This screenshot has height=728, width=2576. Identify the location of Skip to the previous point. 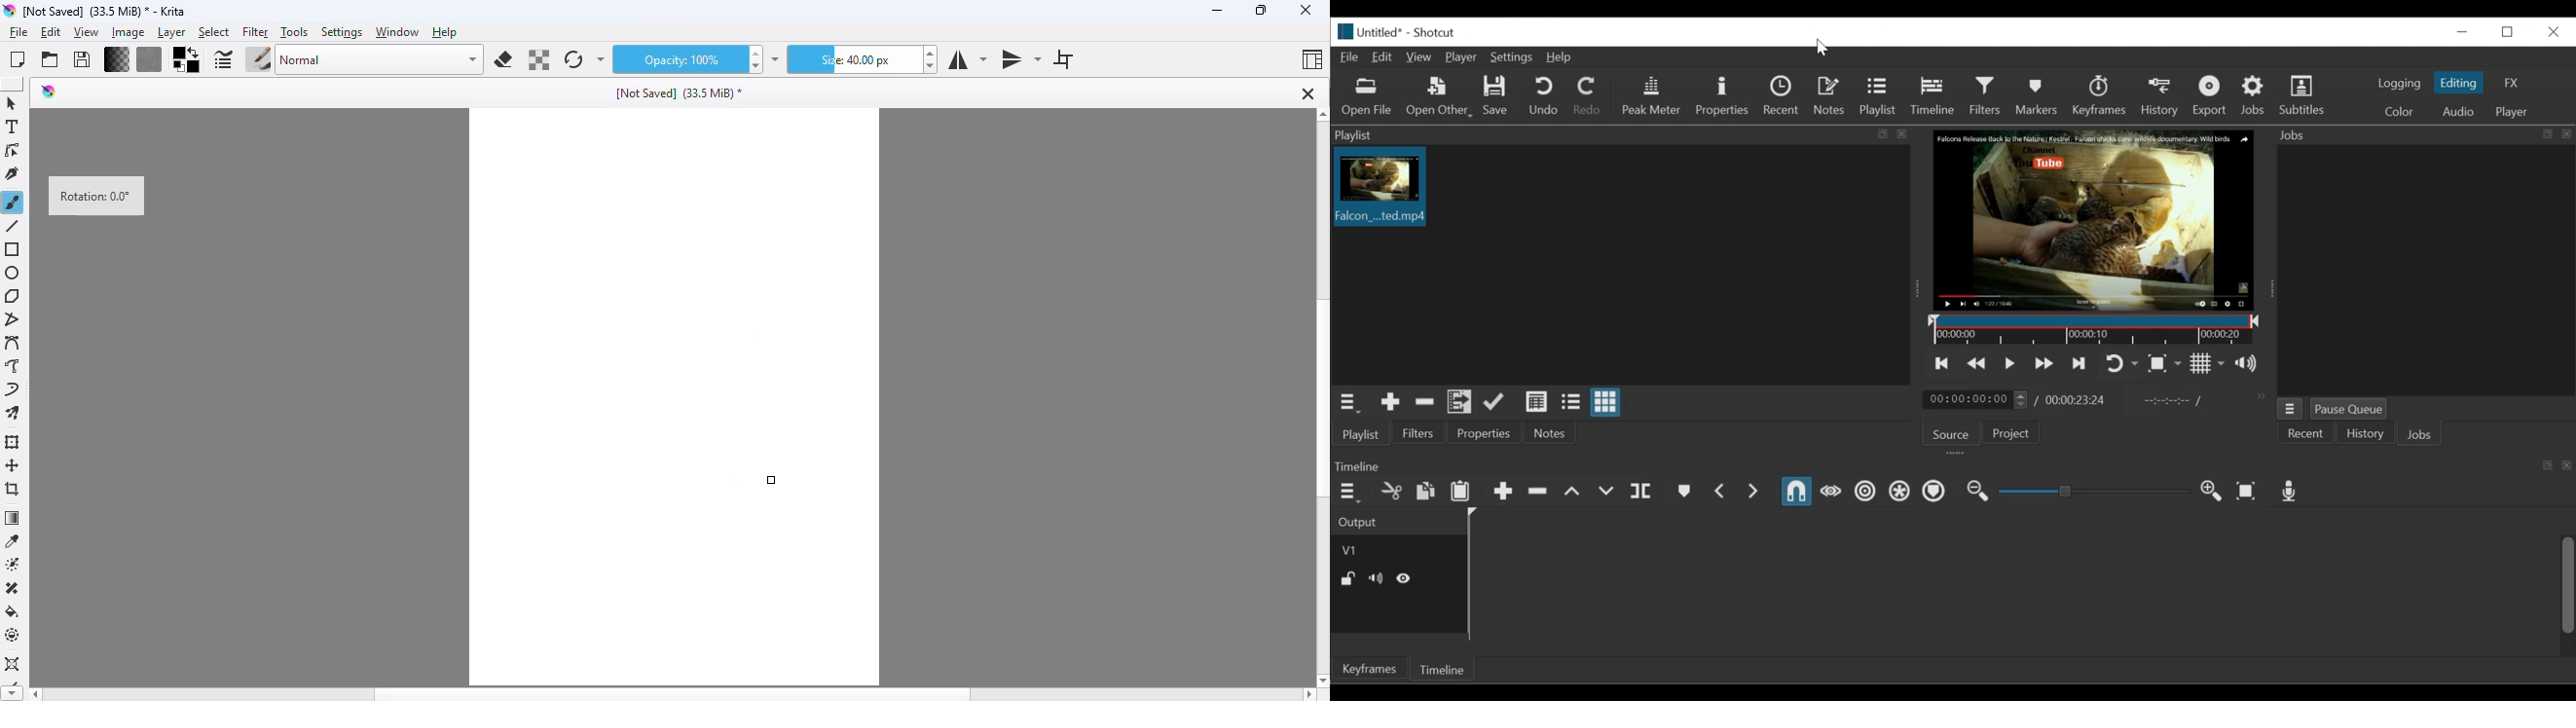
(1943, 363).